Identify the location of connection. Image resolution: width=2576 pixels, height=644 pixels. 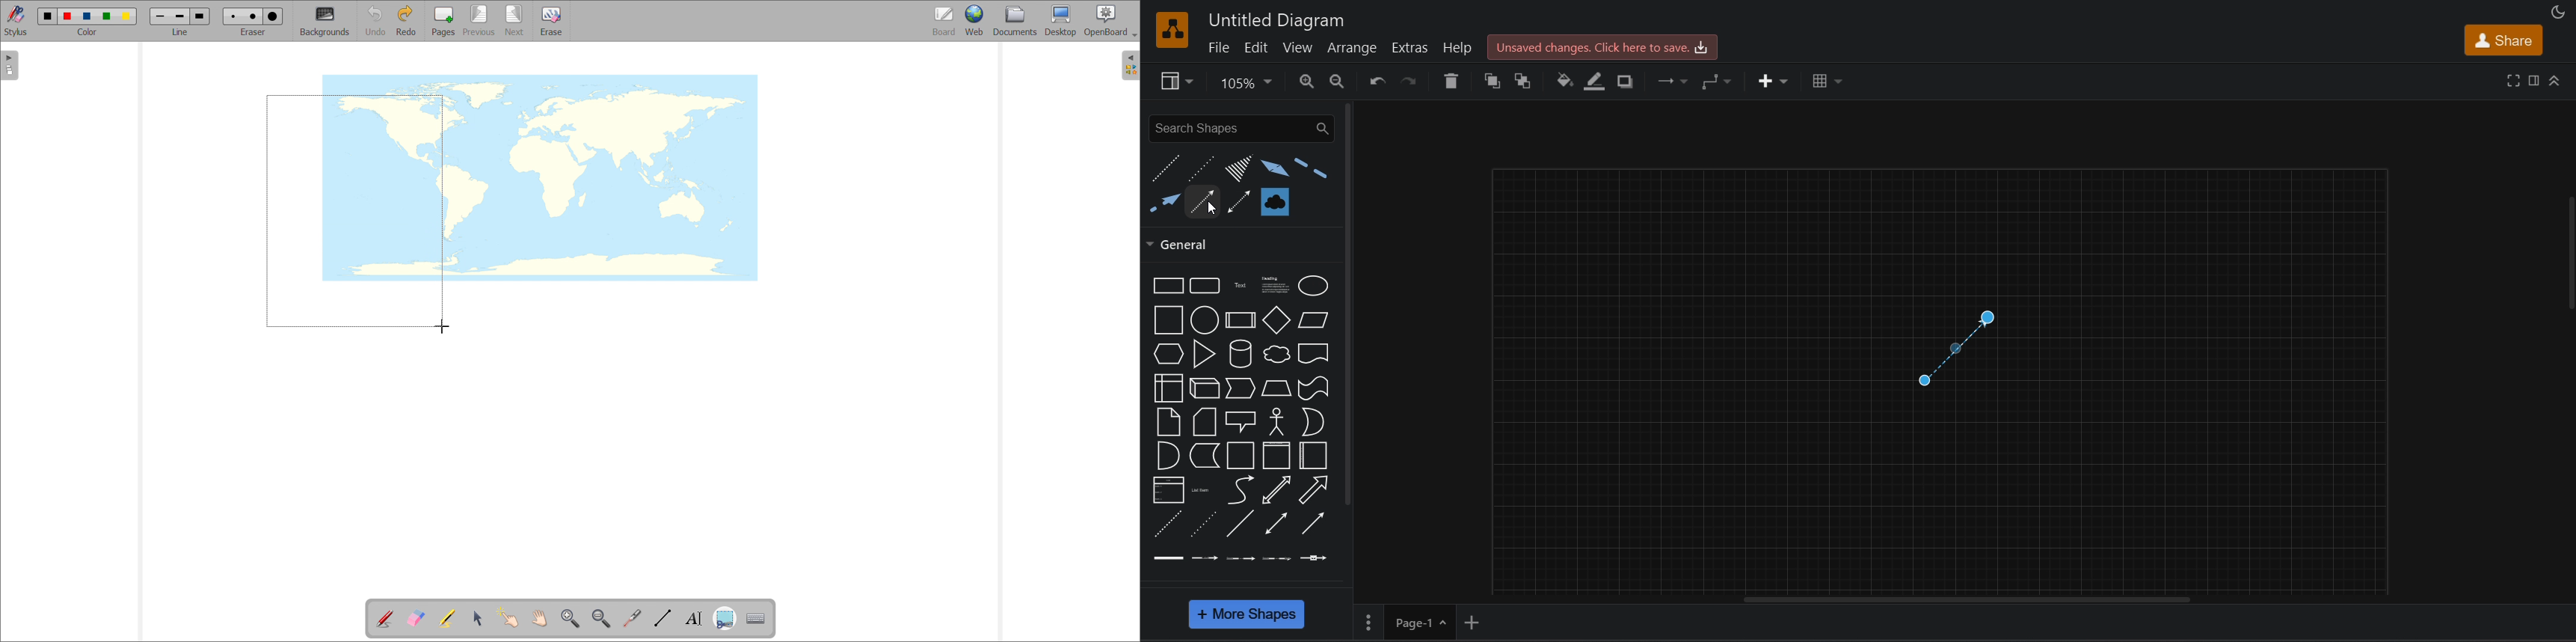
(1676, 82).